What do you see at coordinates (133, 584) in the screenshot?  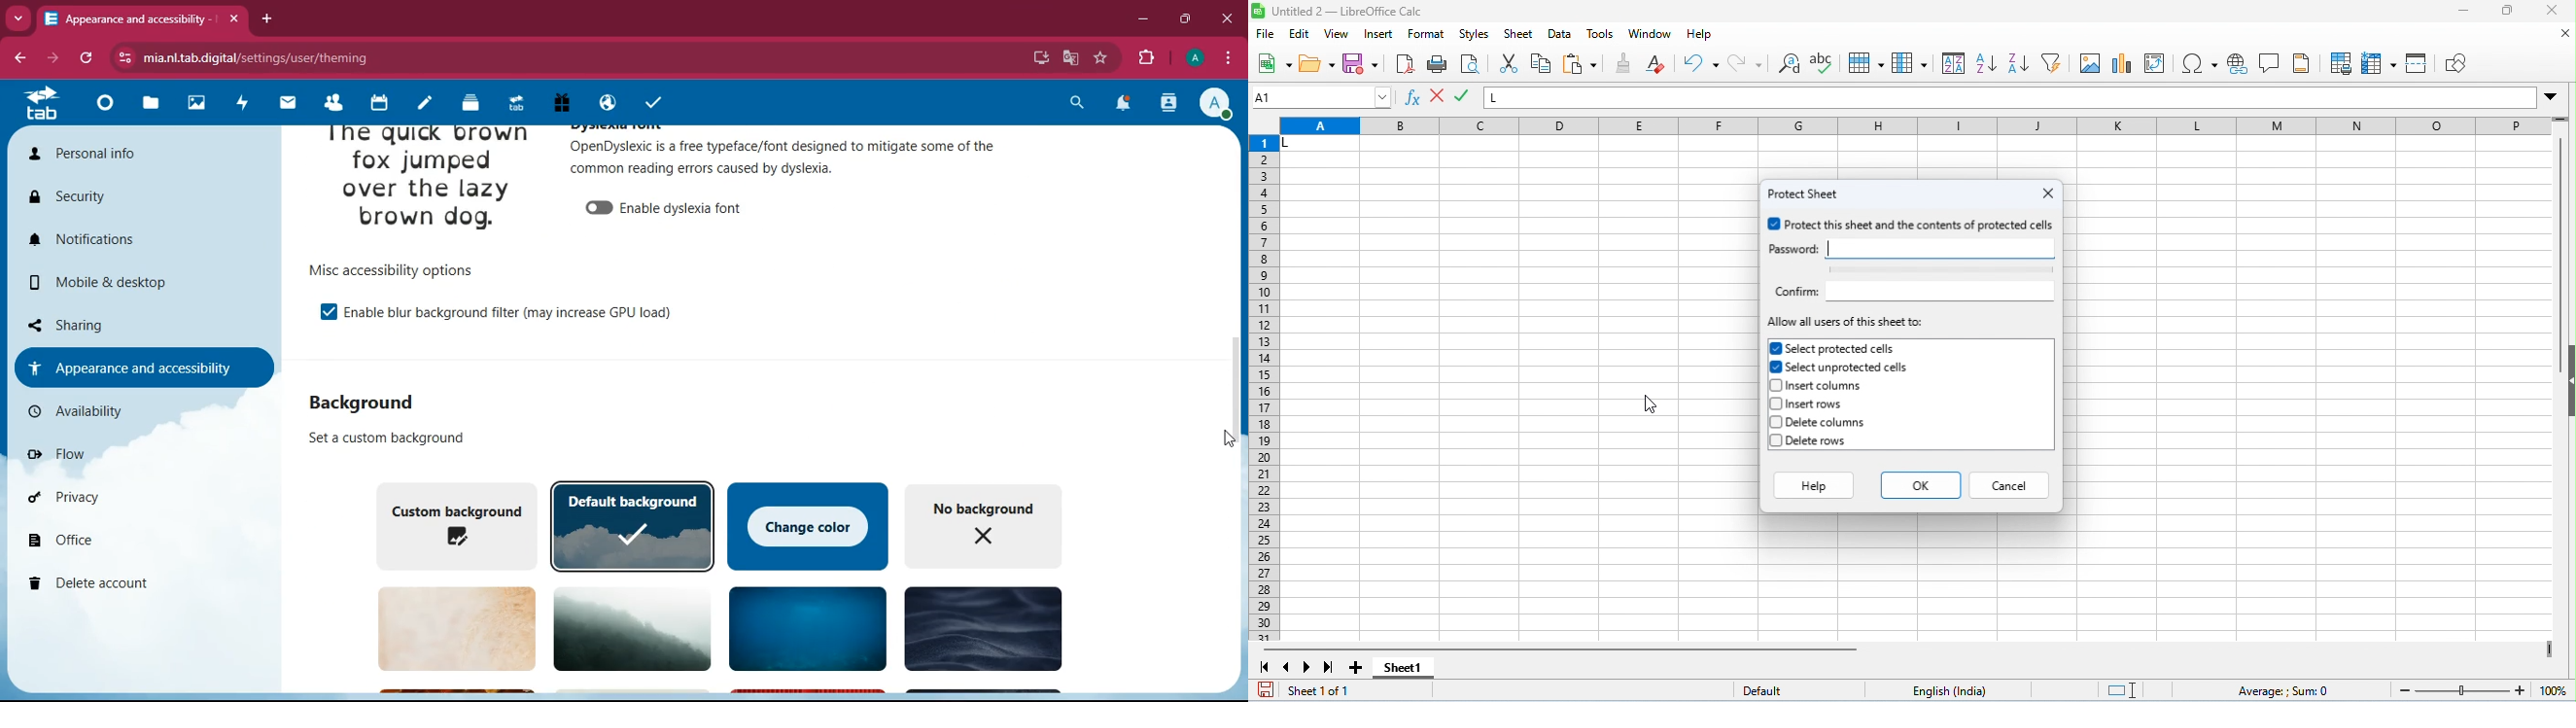 I see `delete` at bounding box center [133, 584].